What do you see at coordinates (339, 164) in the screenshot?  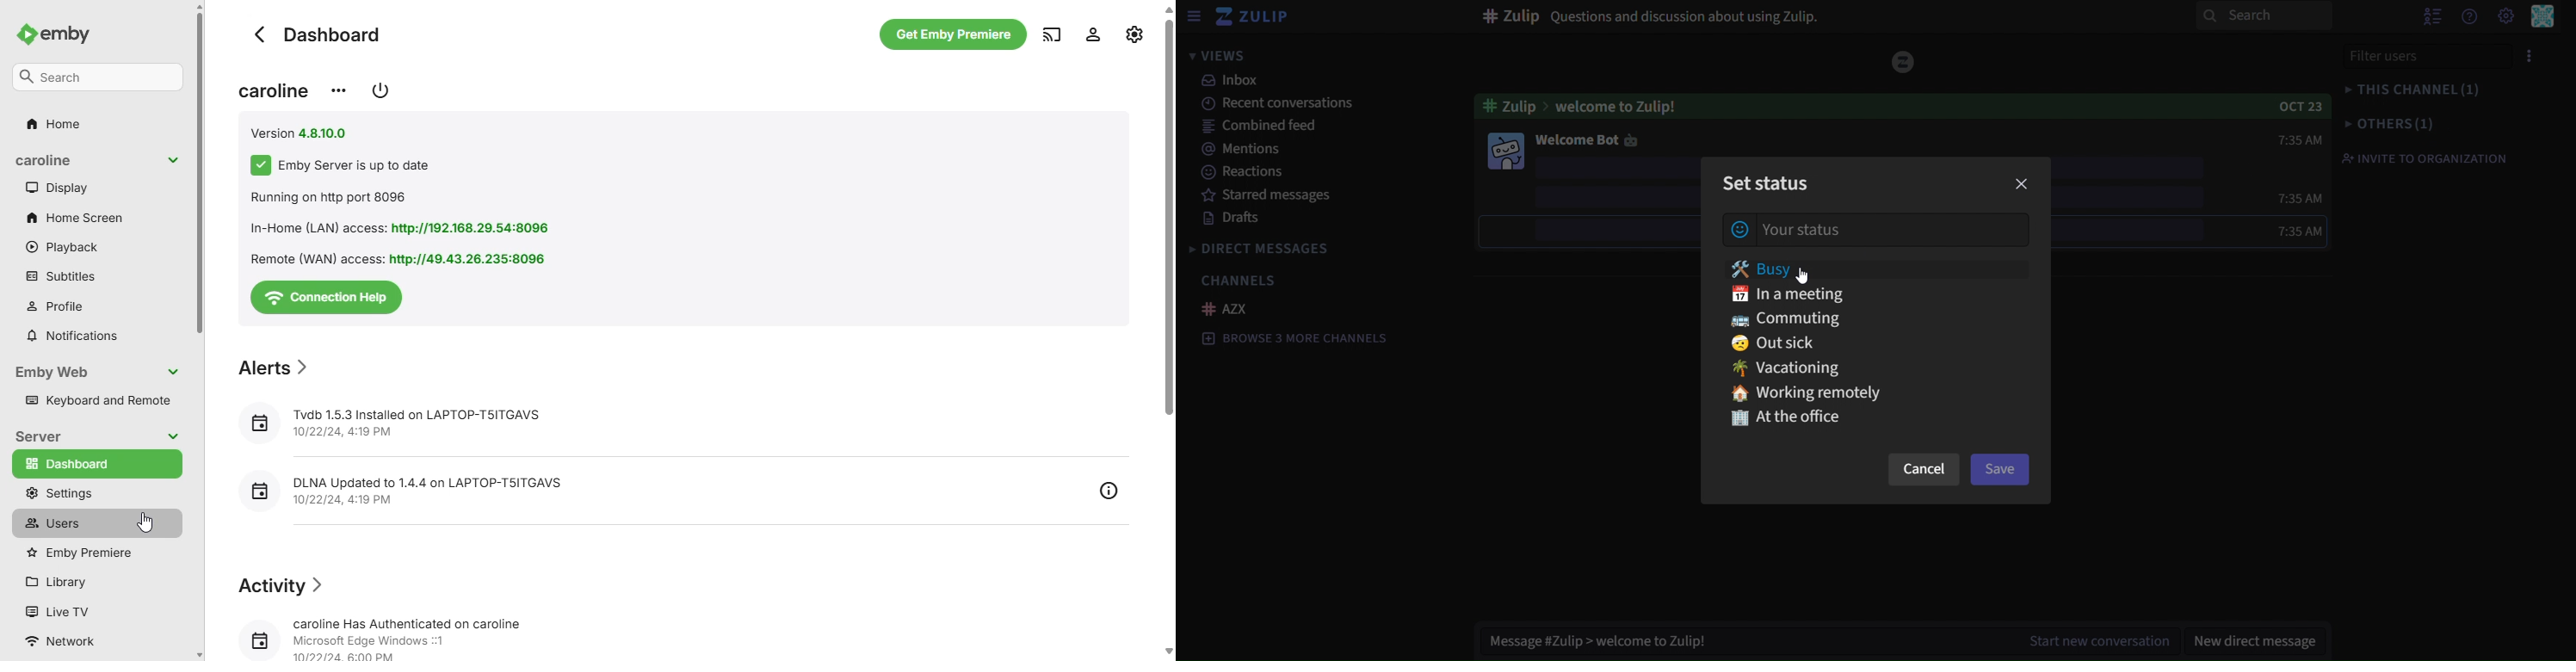 I see `Emby servers up to date` at bounding box center [339, 164].